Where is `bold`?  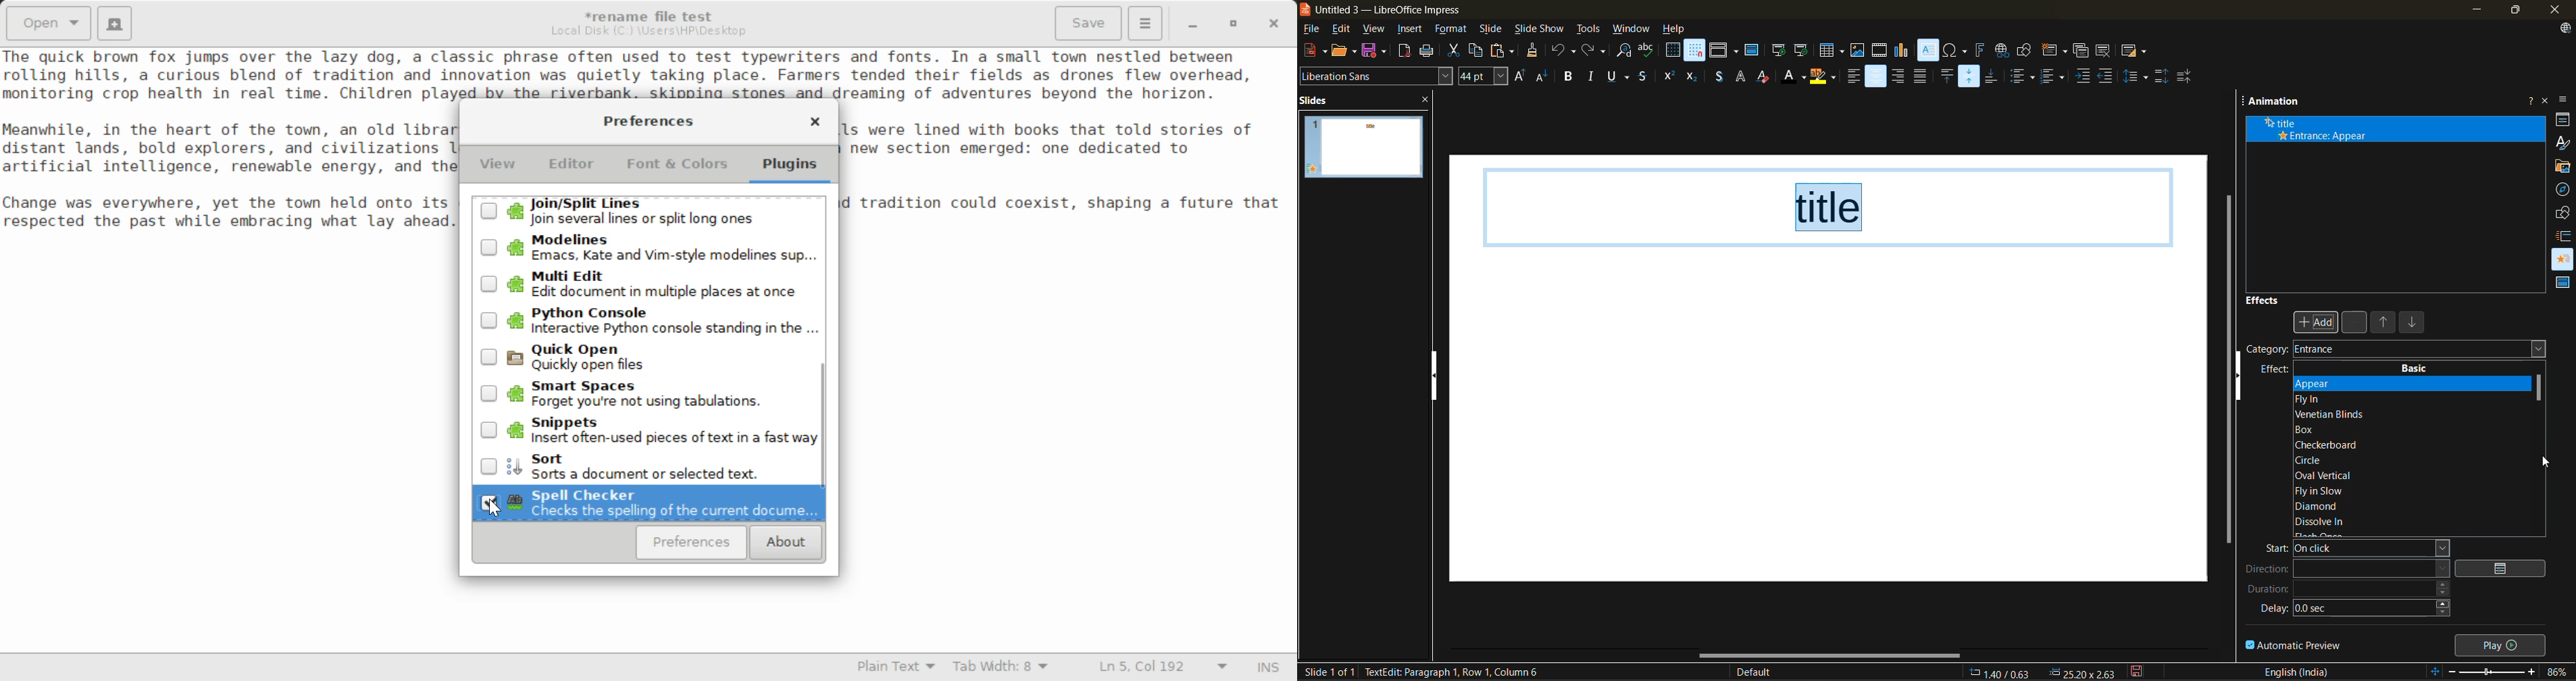
bold is located at coordinates (1570, 77).